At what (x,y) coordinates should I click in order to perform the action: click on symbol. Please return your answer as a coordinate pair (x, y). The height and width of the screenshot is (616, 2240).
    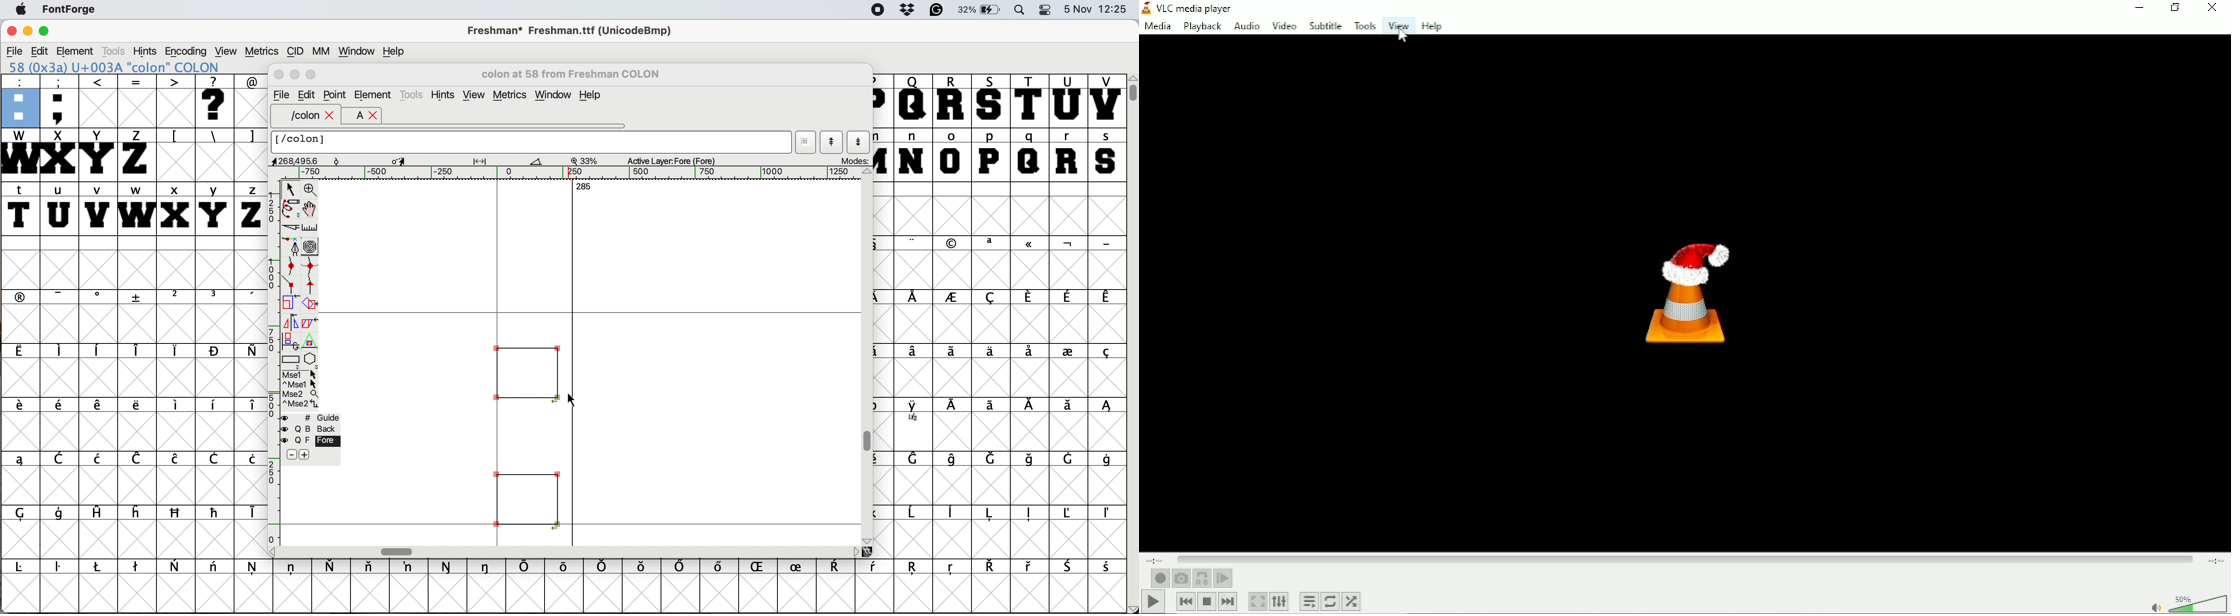
    Looking at the image, I should click on (722, 568).